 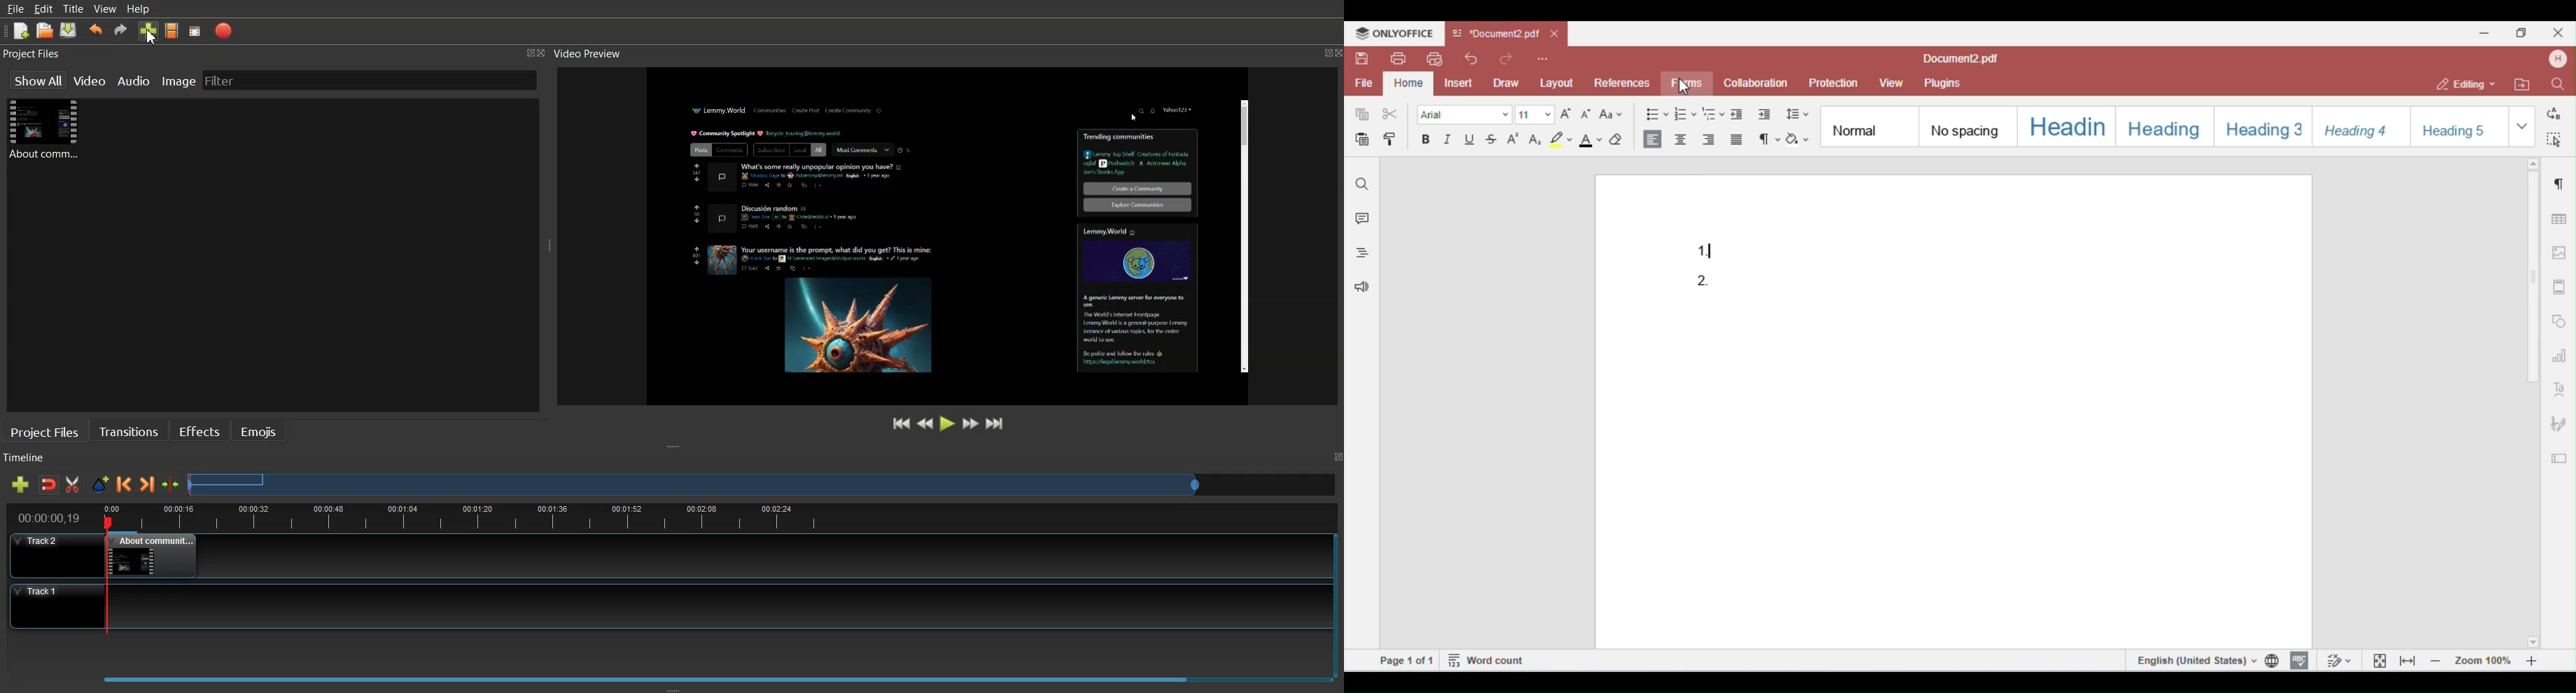 What do you see at coordinates (673, 688) in the screenshot?
I see `Window Adjuster` at bounding box center [673, 688].